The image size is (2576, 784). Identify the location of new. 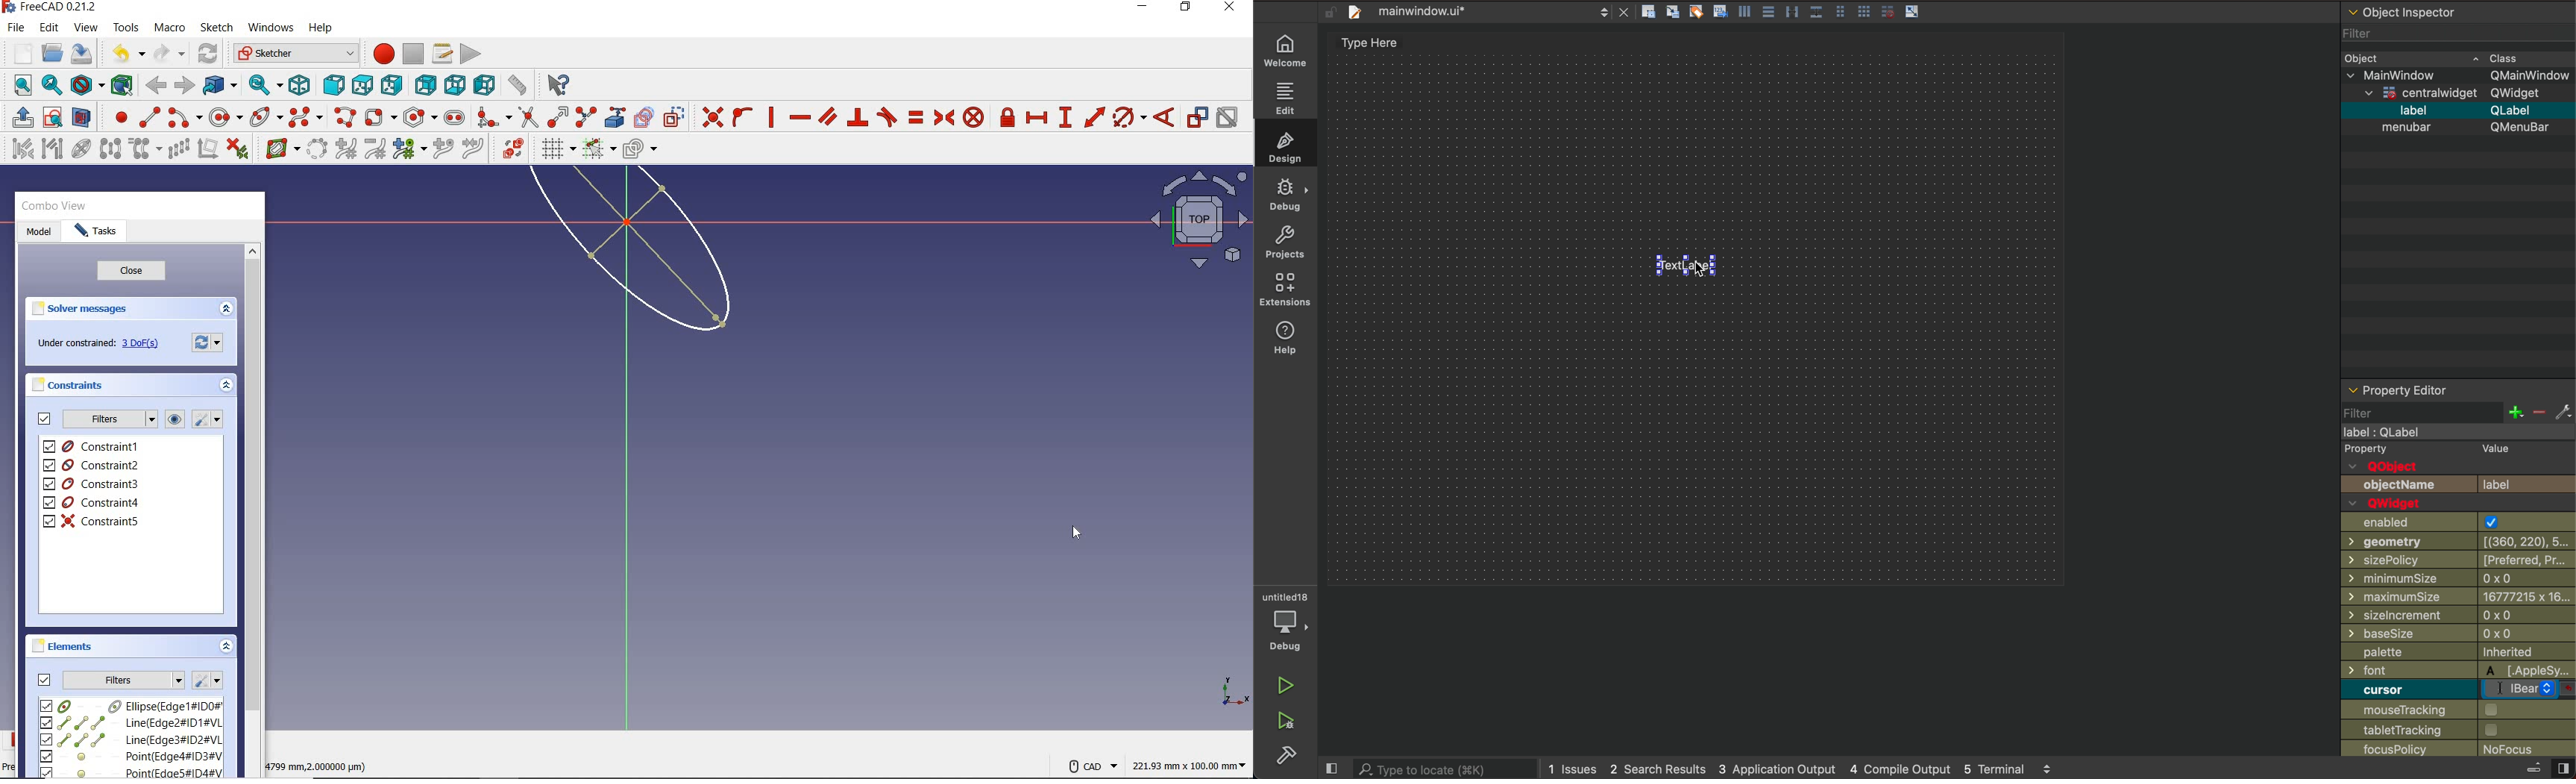
(19, 53).